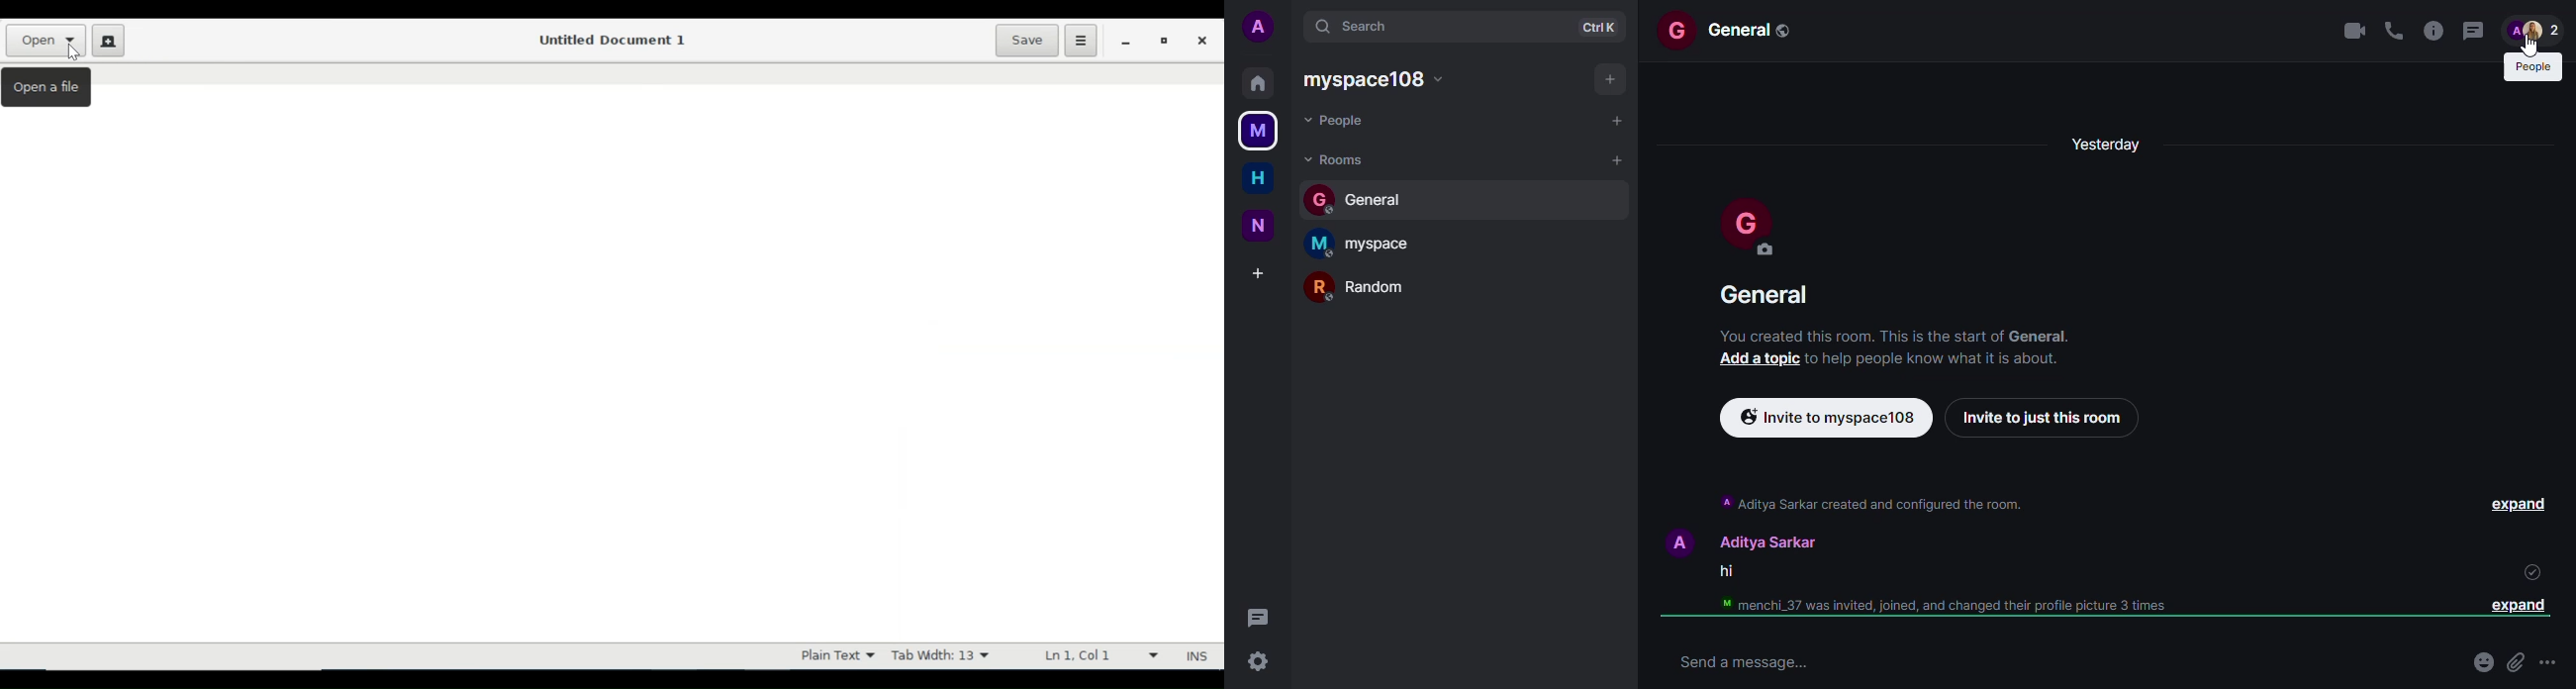  Describe the element at coordinates (1358, 24) in the screenshot. I see `search` at that location.